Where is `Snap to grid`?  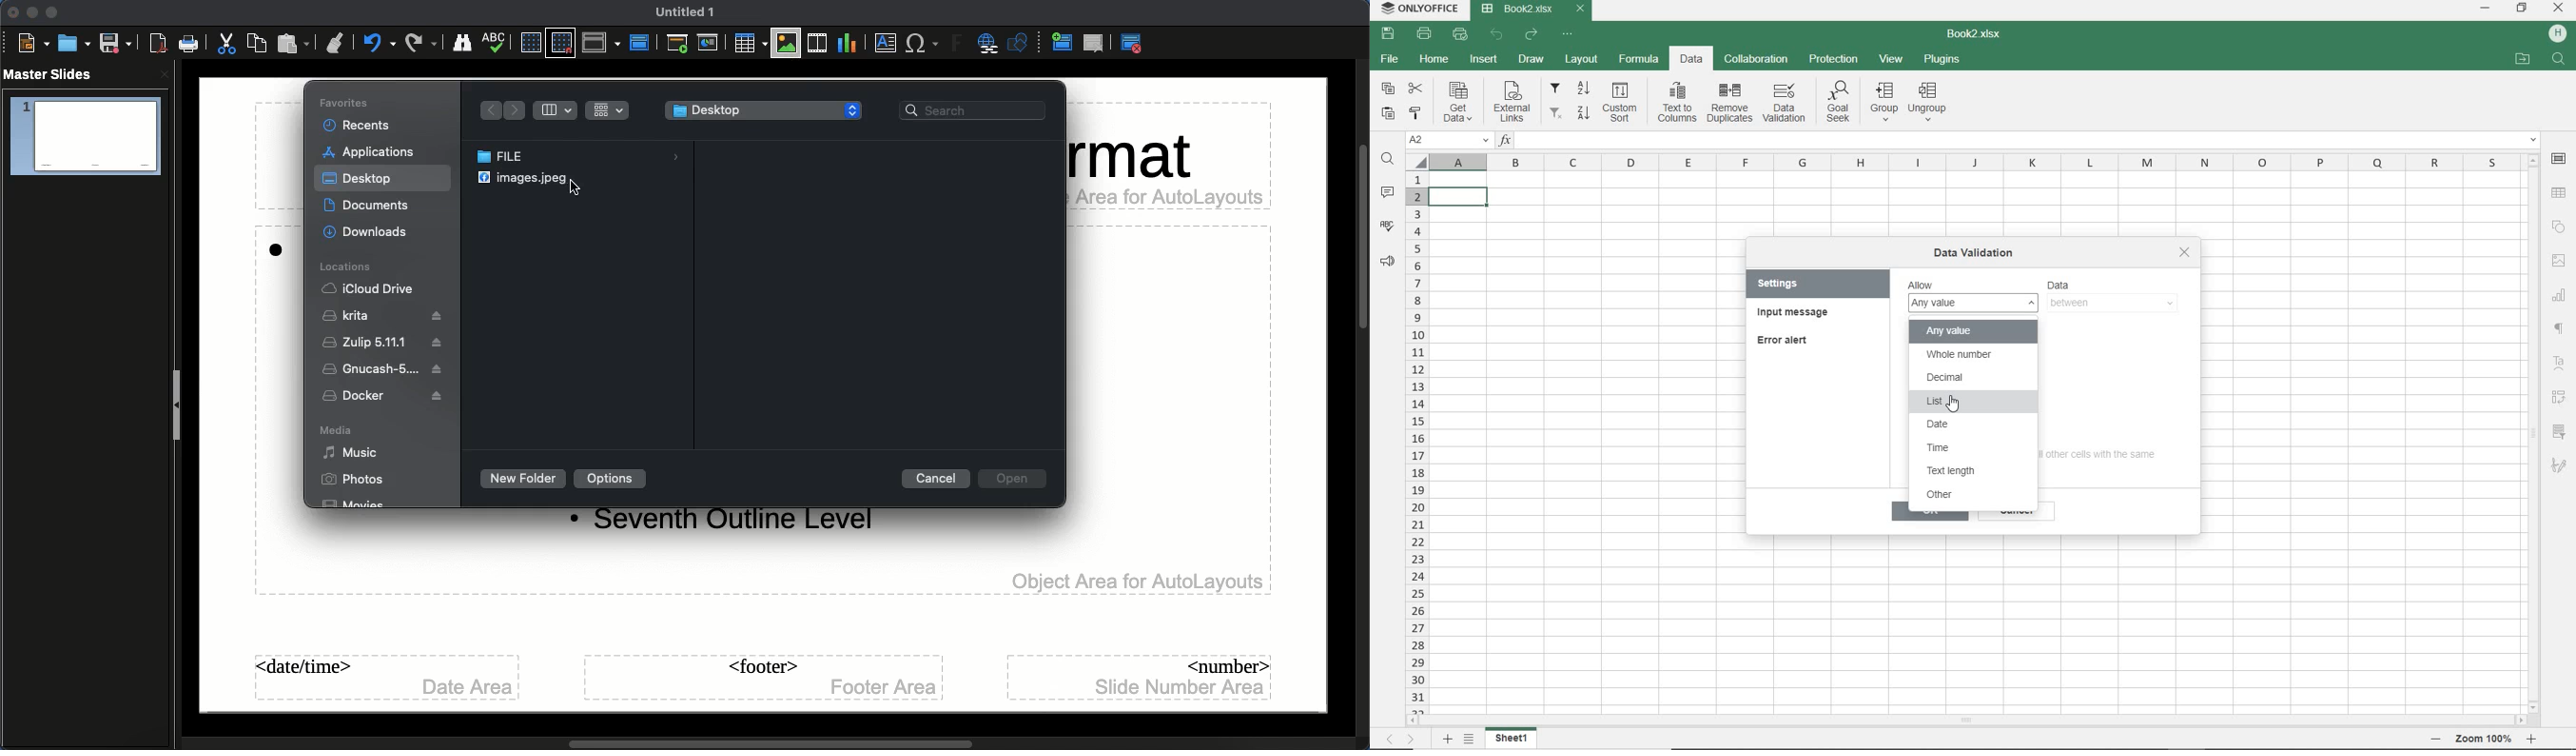
Snap to grid is located at coordinates (560, 43).